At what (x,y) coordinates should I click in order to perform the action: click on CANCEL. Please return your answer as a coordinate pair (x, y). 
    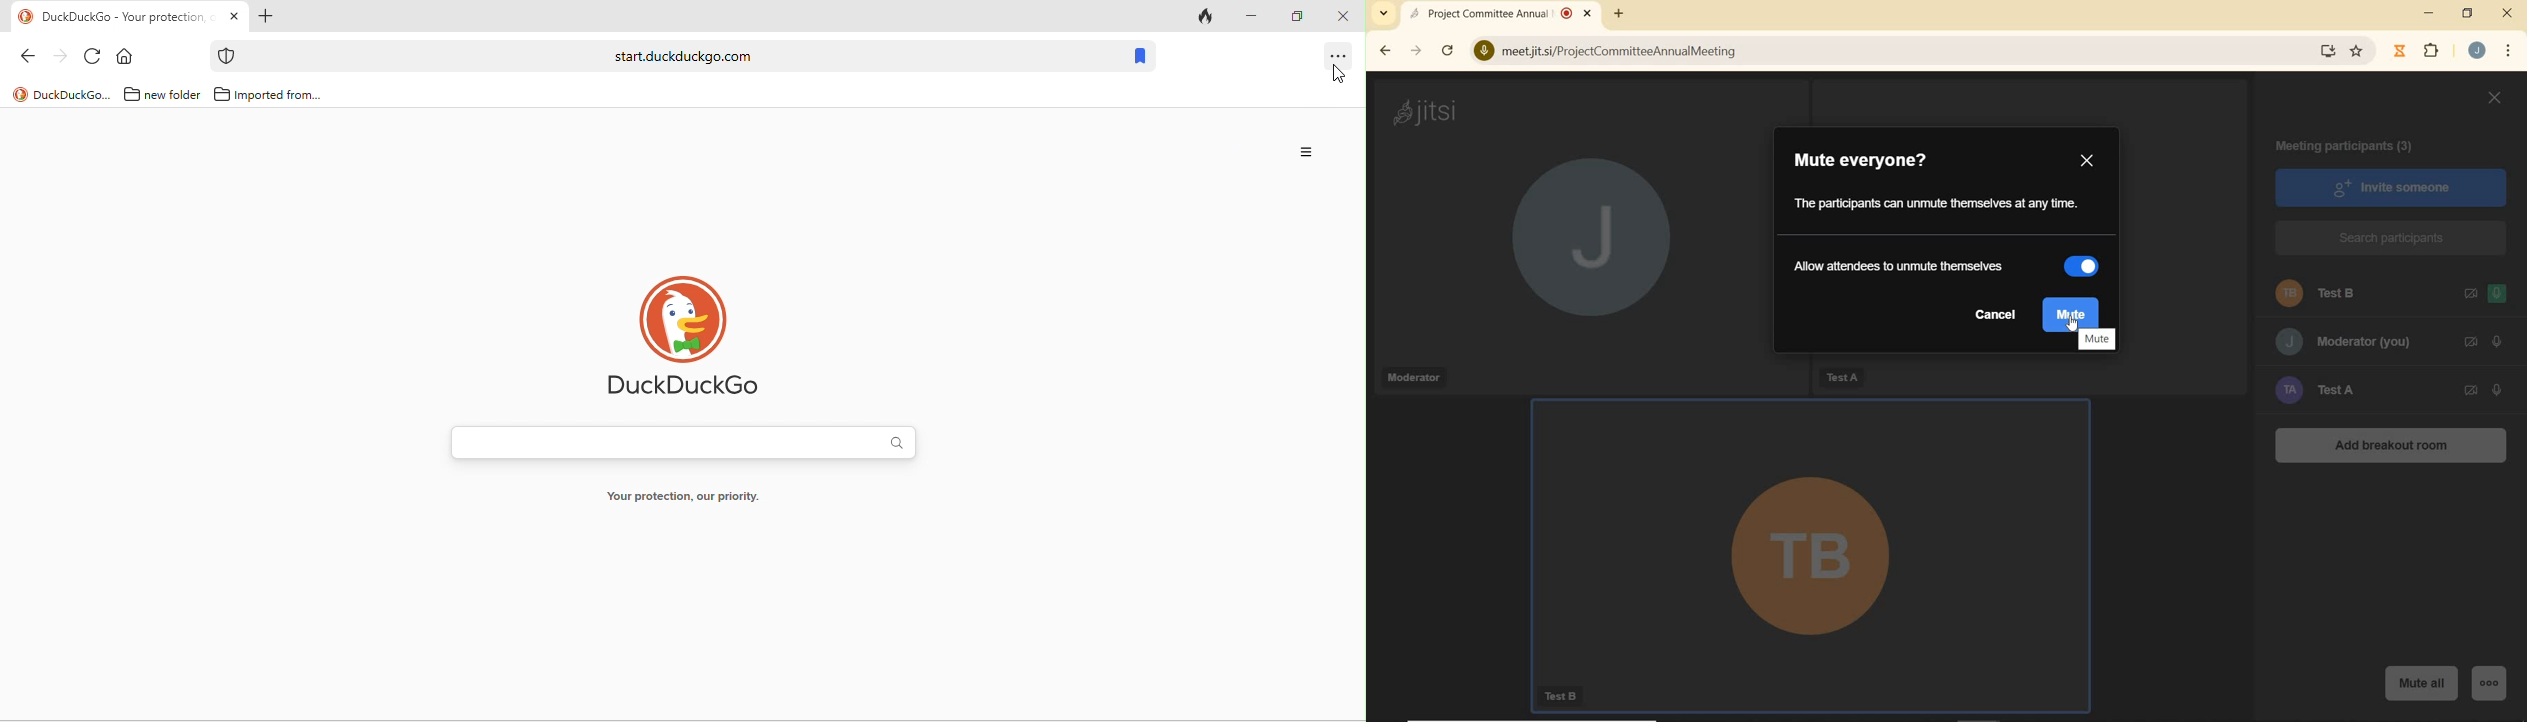
    Looking at the image, I should click on (1997, 316).